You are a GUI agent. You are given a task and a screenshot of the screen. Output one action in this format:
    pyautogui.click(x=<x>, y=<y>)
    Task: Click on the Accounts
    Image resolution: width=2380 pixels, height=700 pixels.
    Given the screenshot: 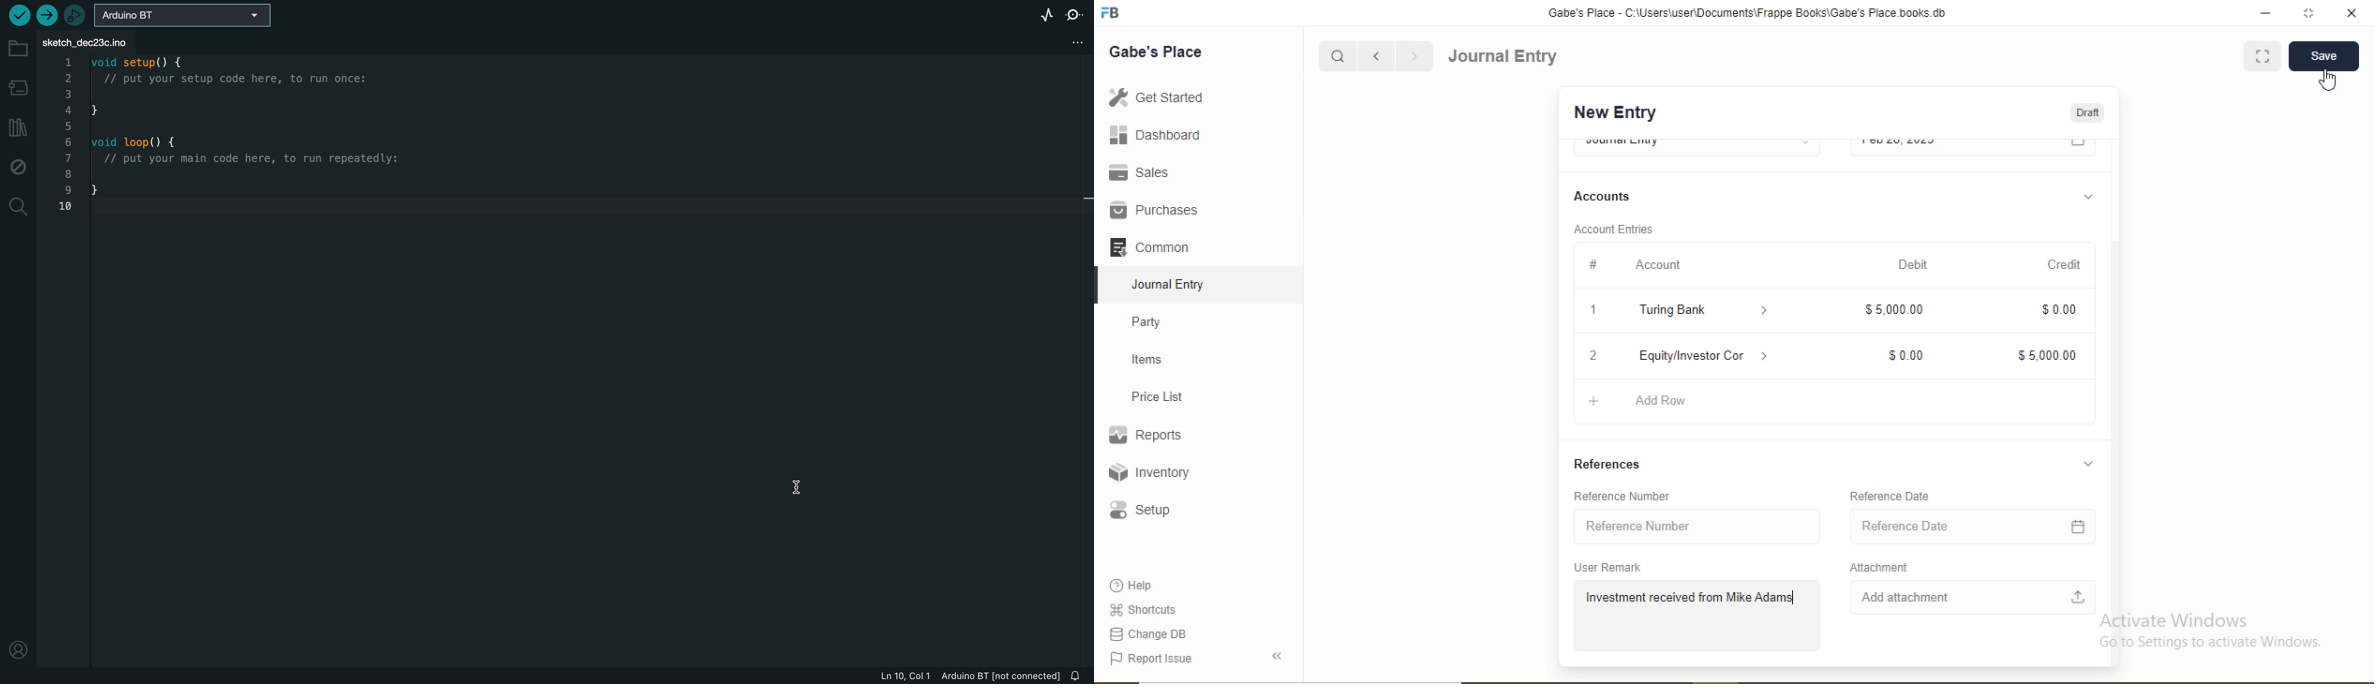 What is the action you would take?
    pyautogui.click(x=1602, y=196)
    